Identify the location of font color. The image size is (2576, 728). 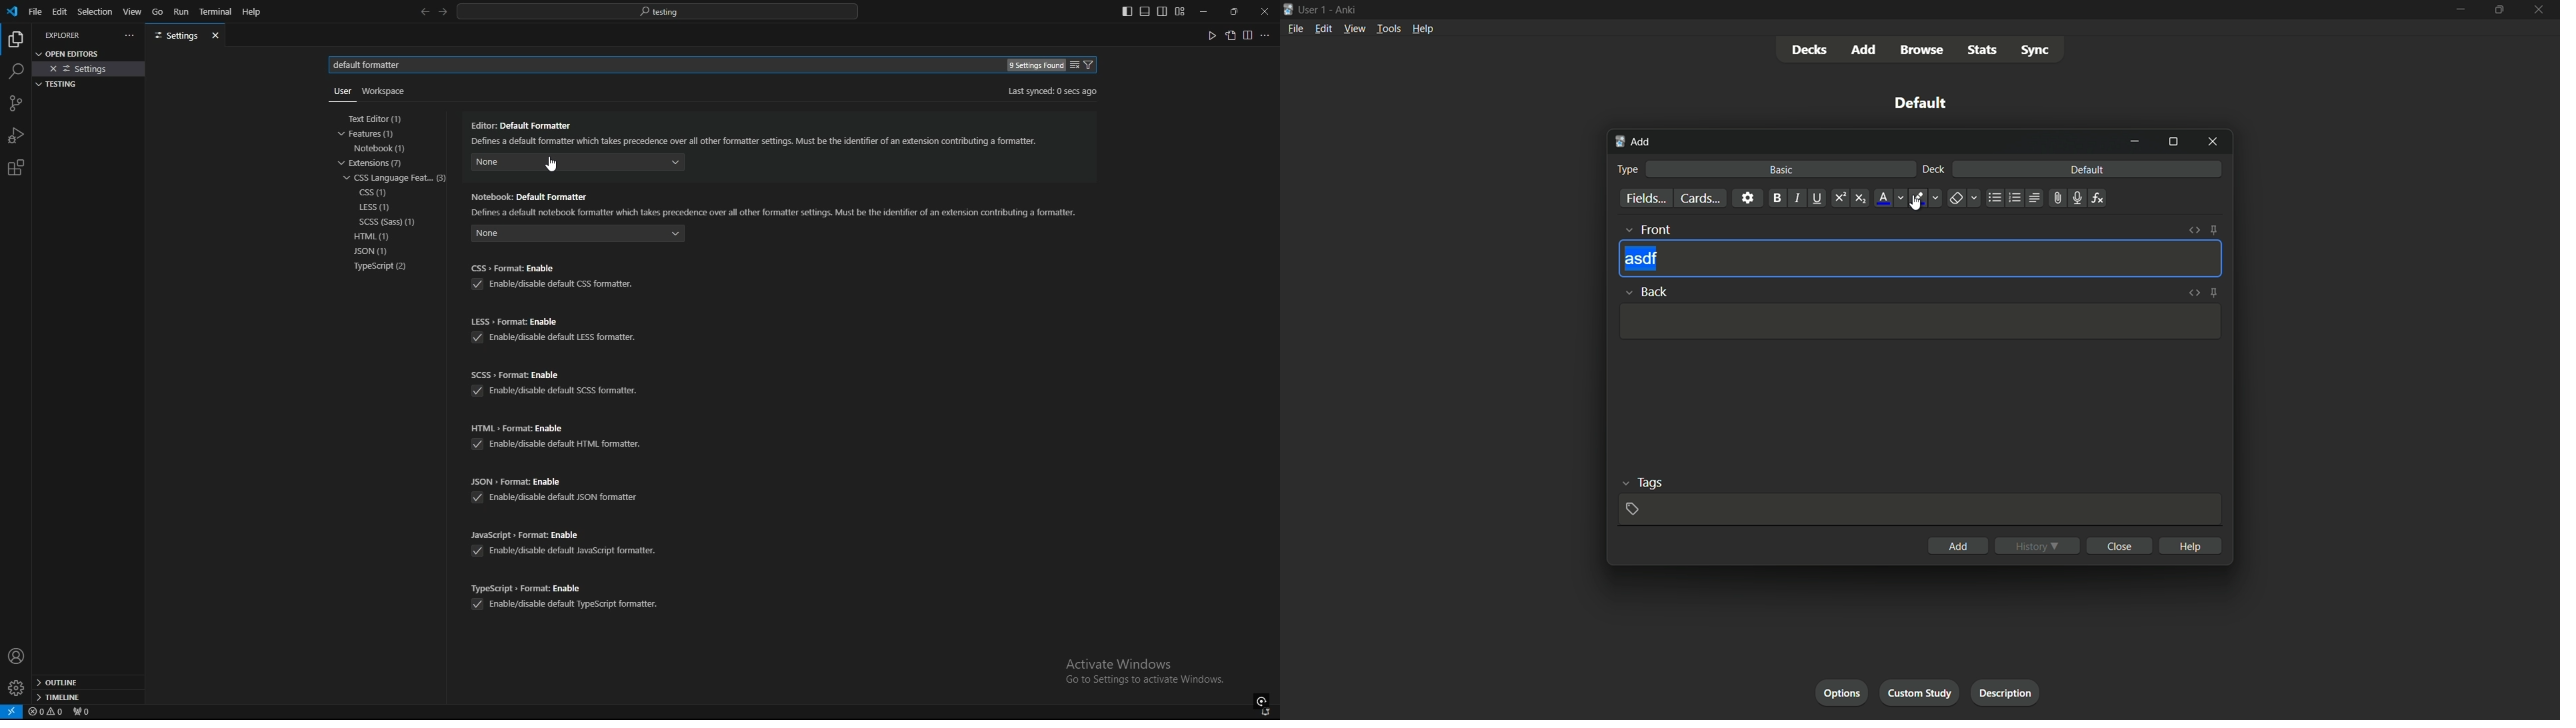
(1889, 198).